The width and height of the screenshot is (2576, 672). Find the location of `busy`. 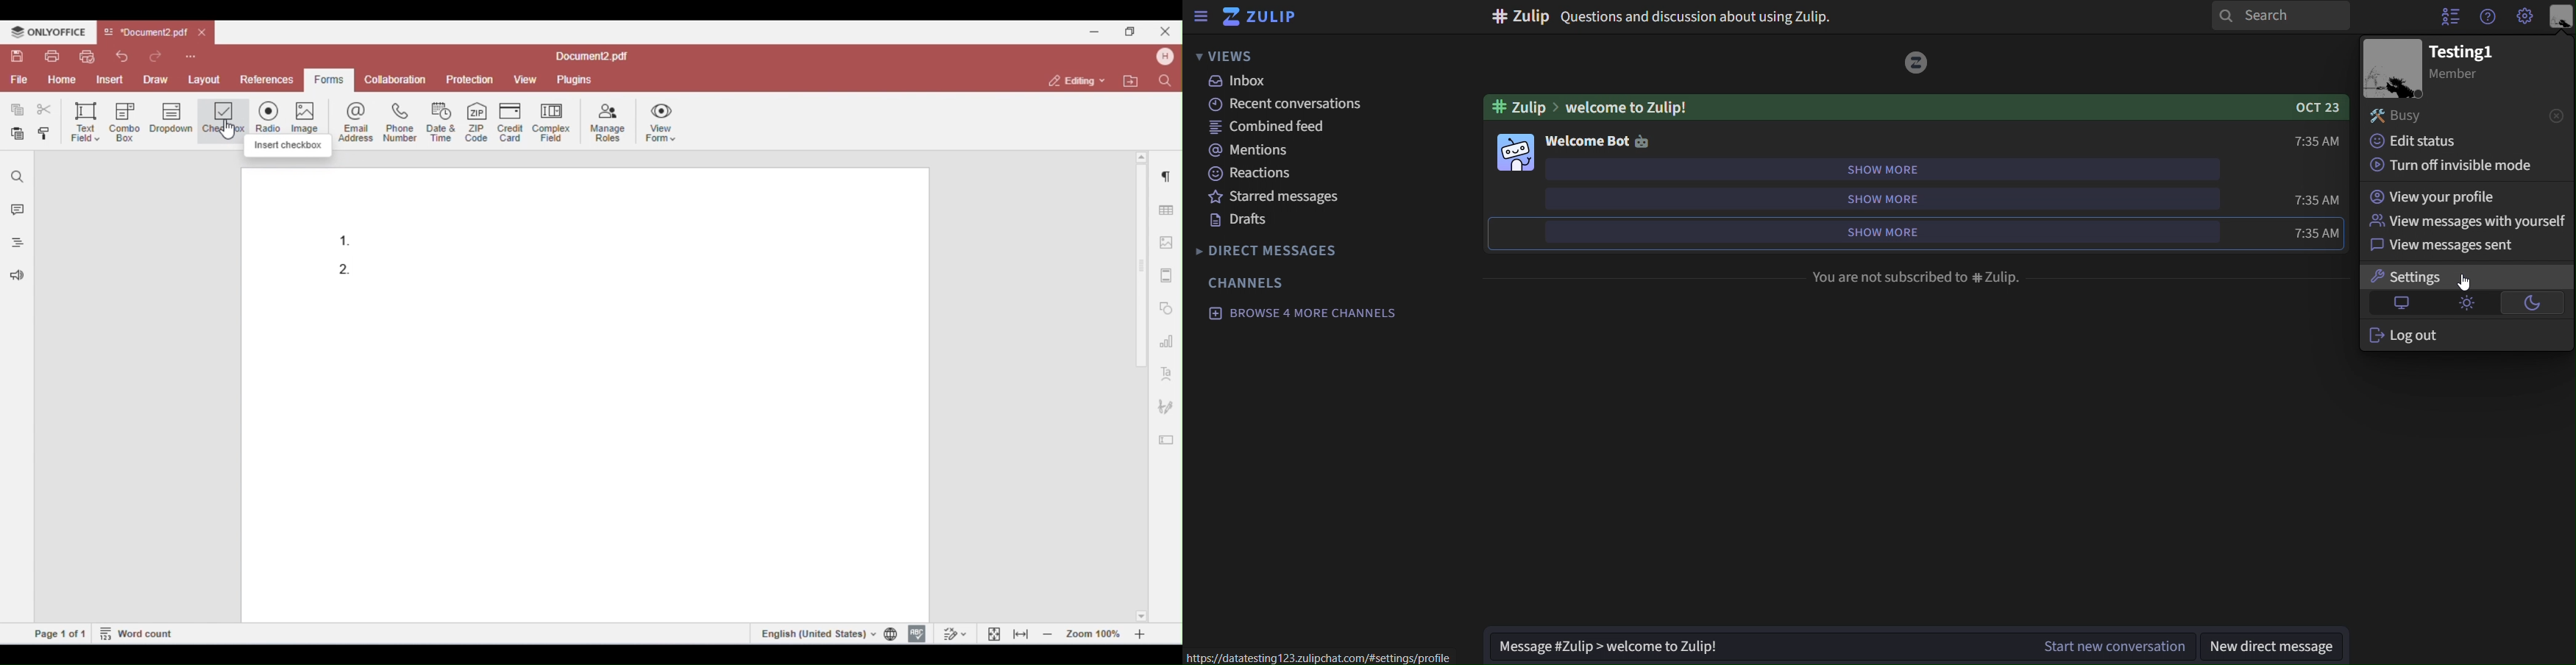

busy is located at coordinates (2433, 118).